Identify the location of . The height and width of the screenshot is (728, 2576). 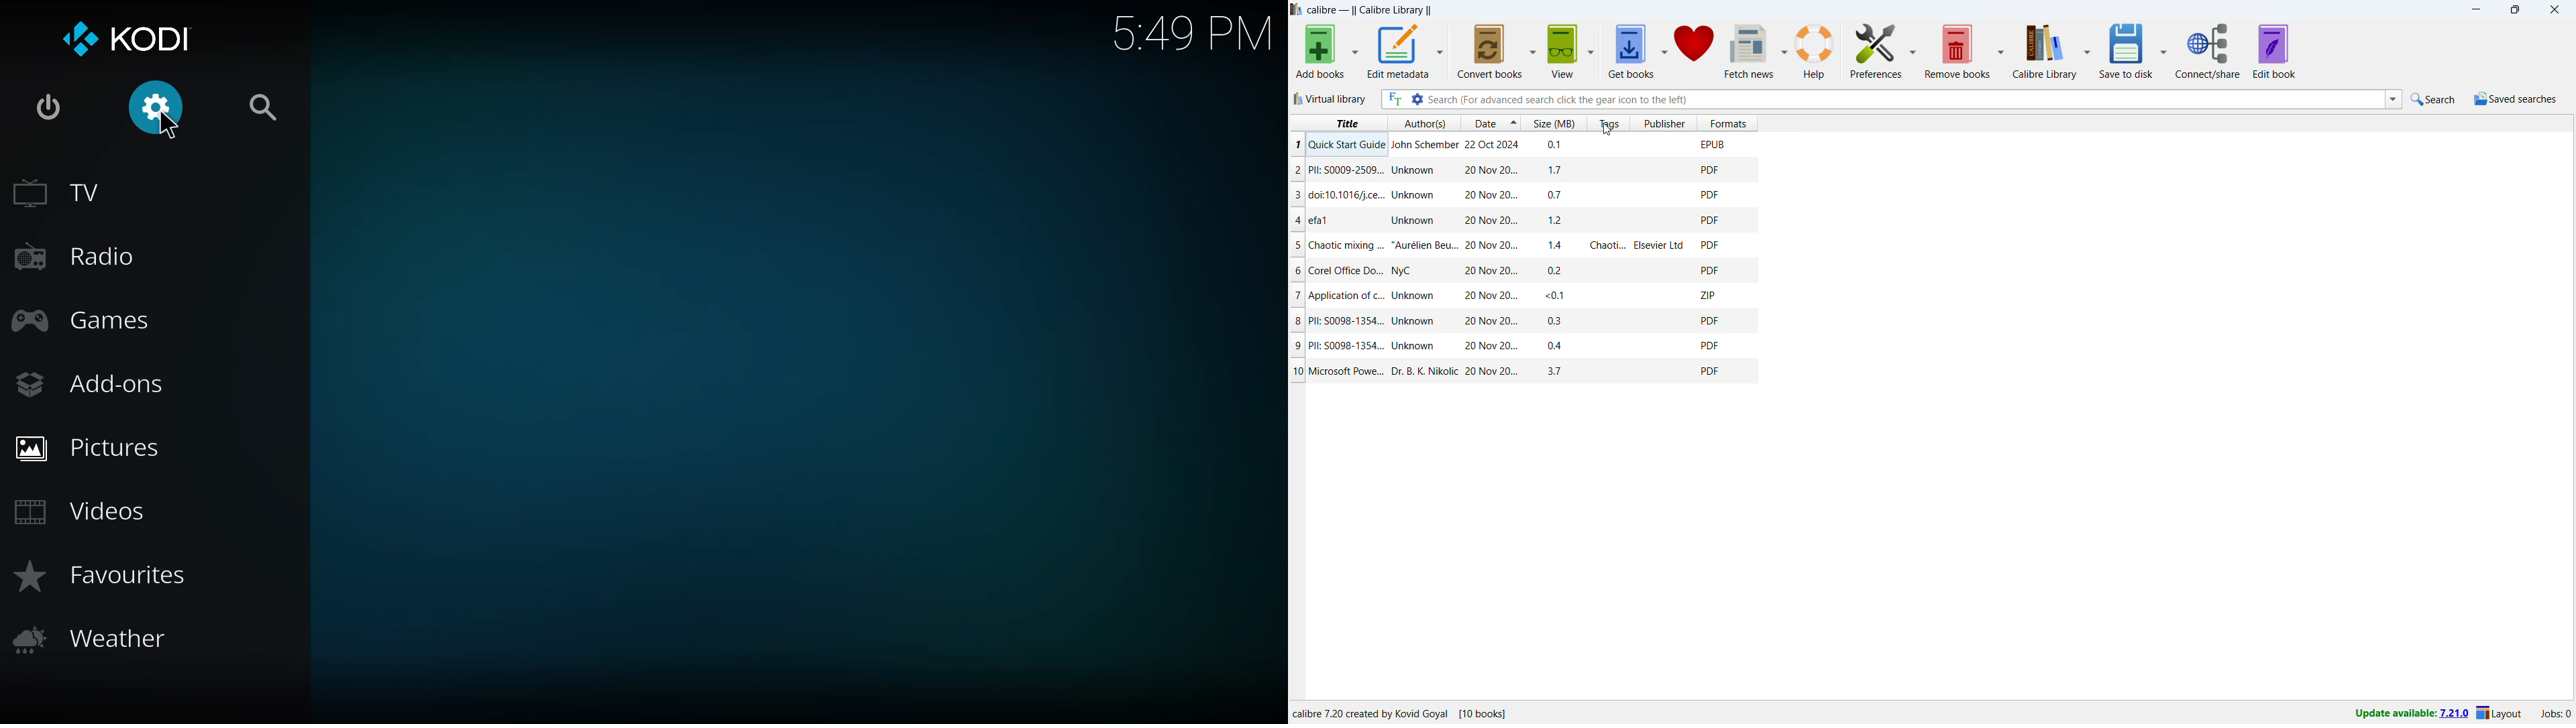
(1523, 143).